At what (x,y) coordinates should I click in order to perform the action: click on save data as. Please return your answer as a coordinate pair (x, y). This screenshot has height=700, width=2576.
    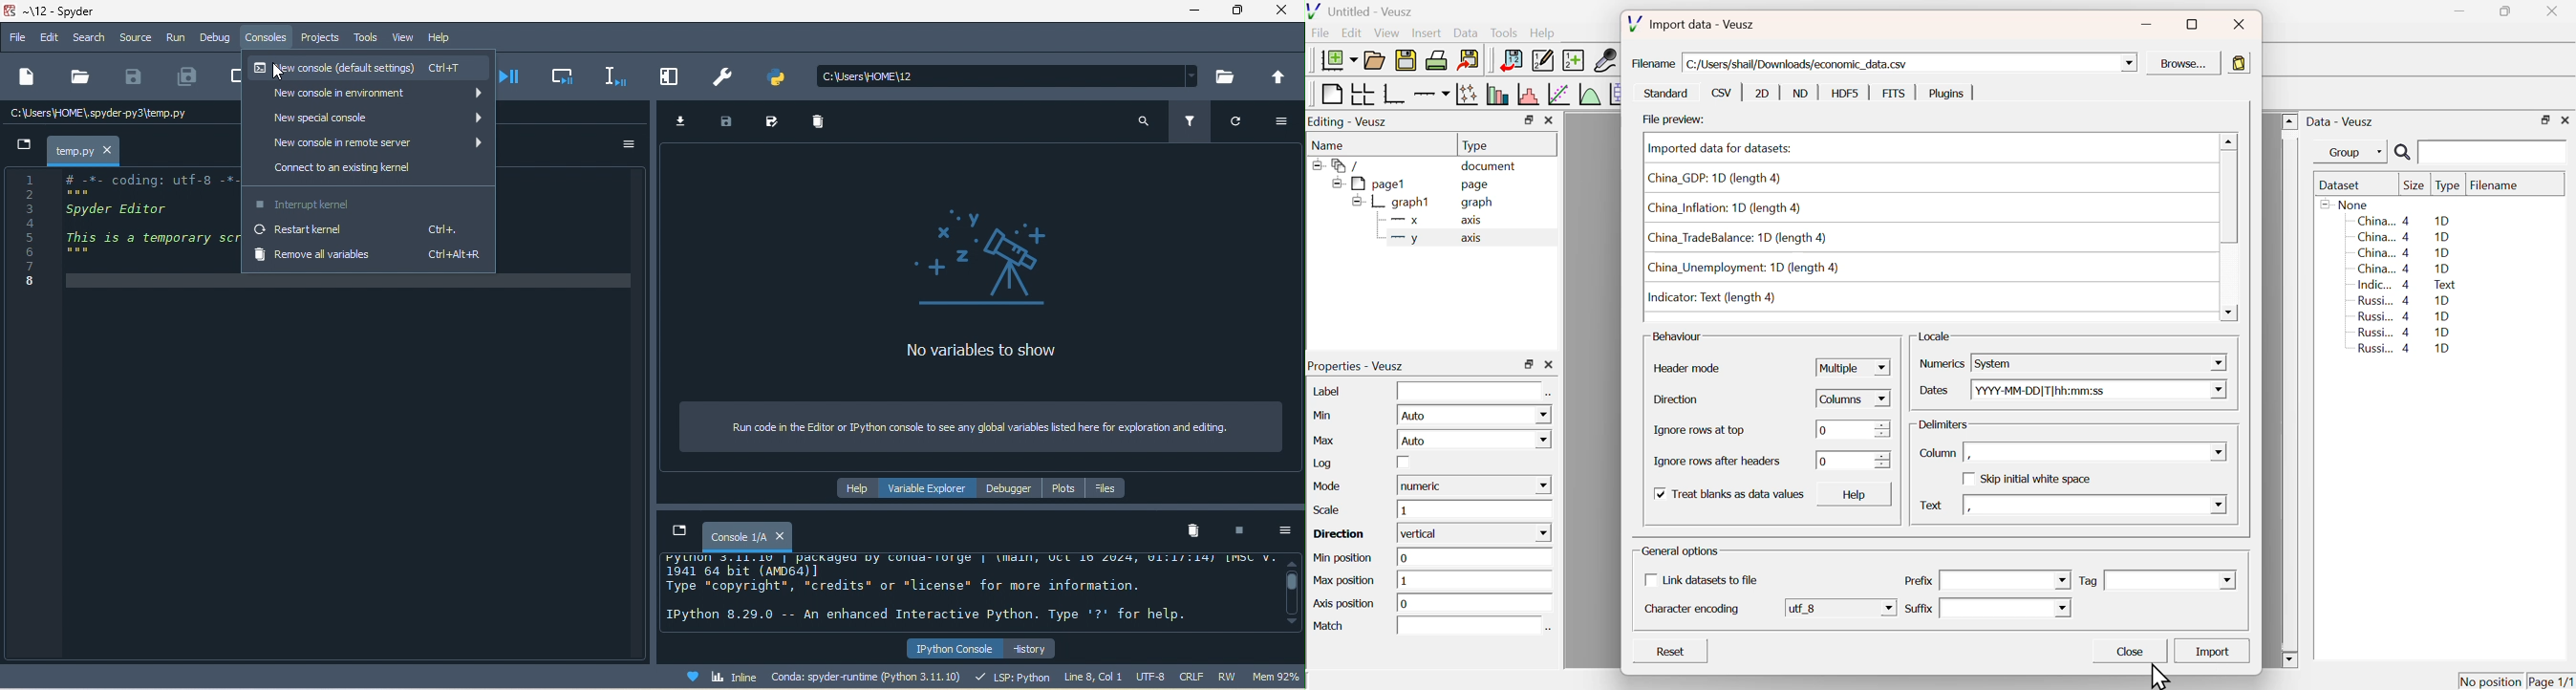
    Looking at the image, I should click on (775, 122).